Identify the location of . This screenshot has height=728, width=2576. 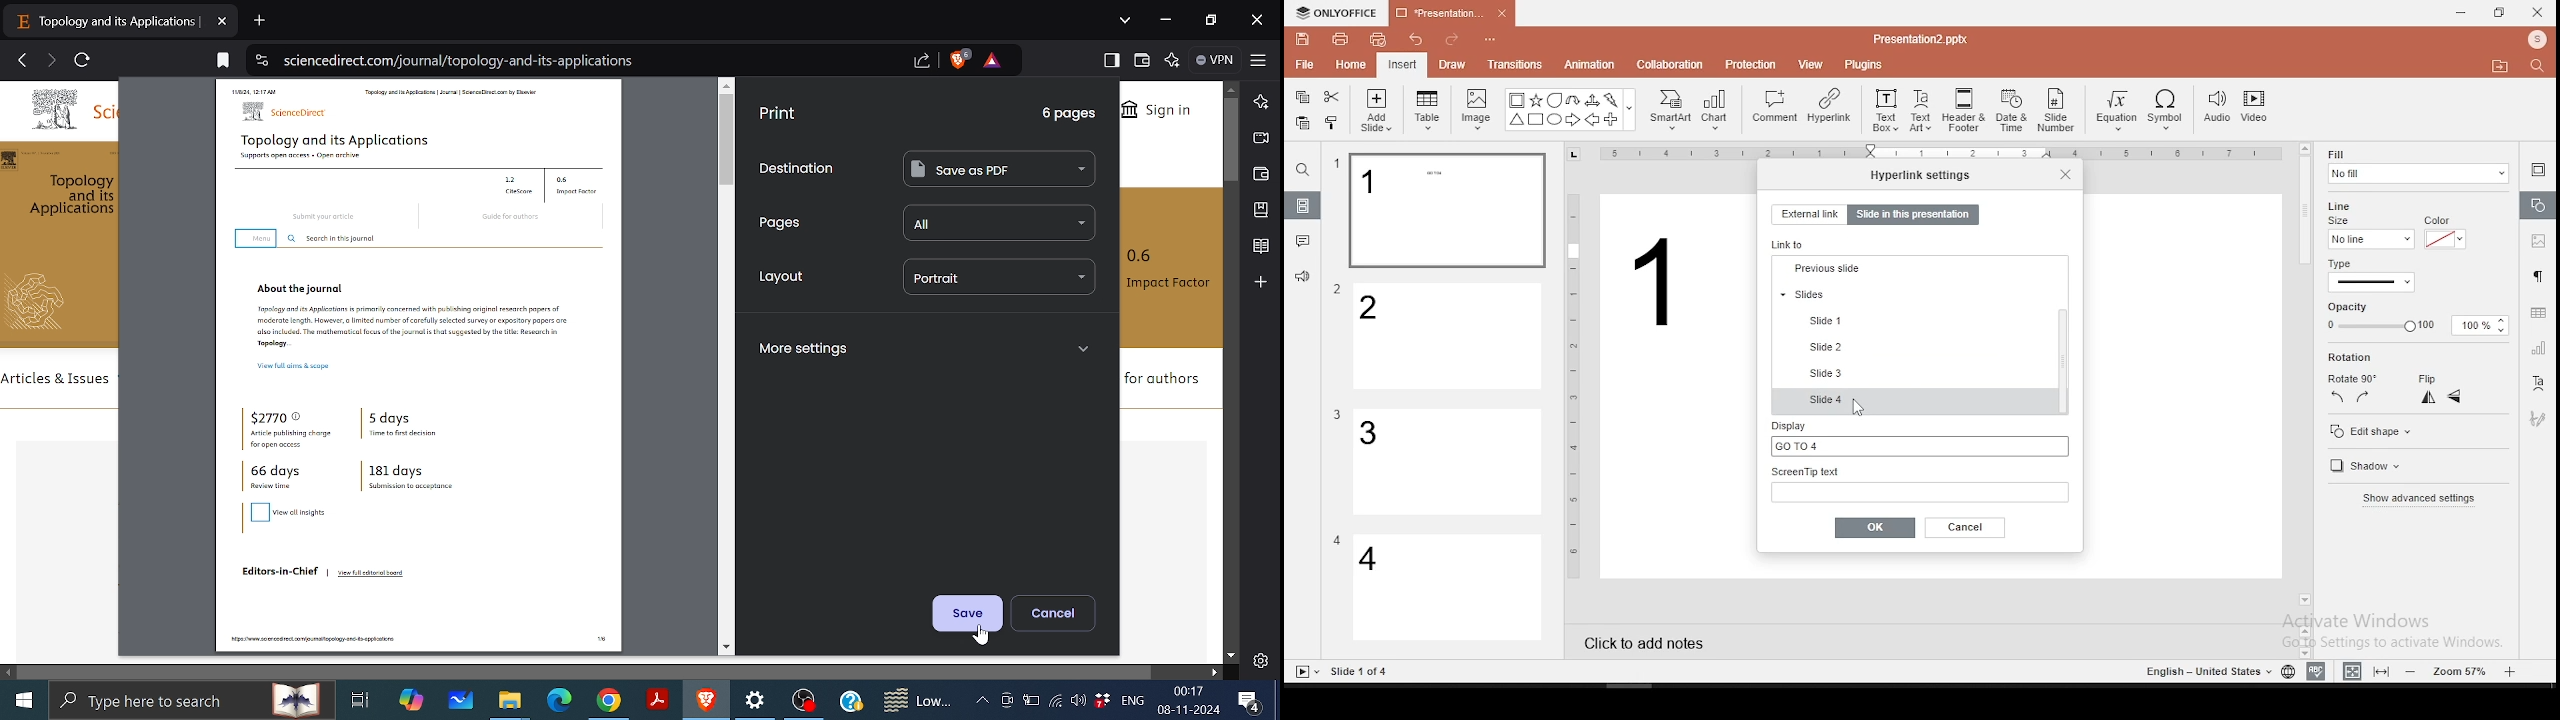
(2206, 672).